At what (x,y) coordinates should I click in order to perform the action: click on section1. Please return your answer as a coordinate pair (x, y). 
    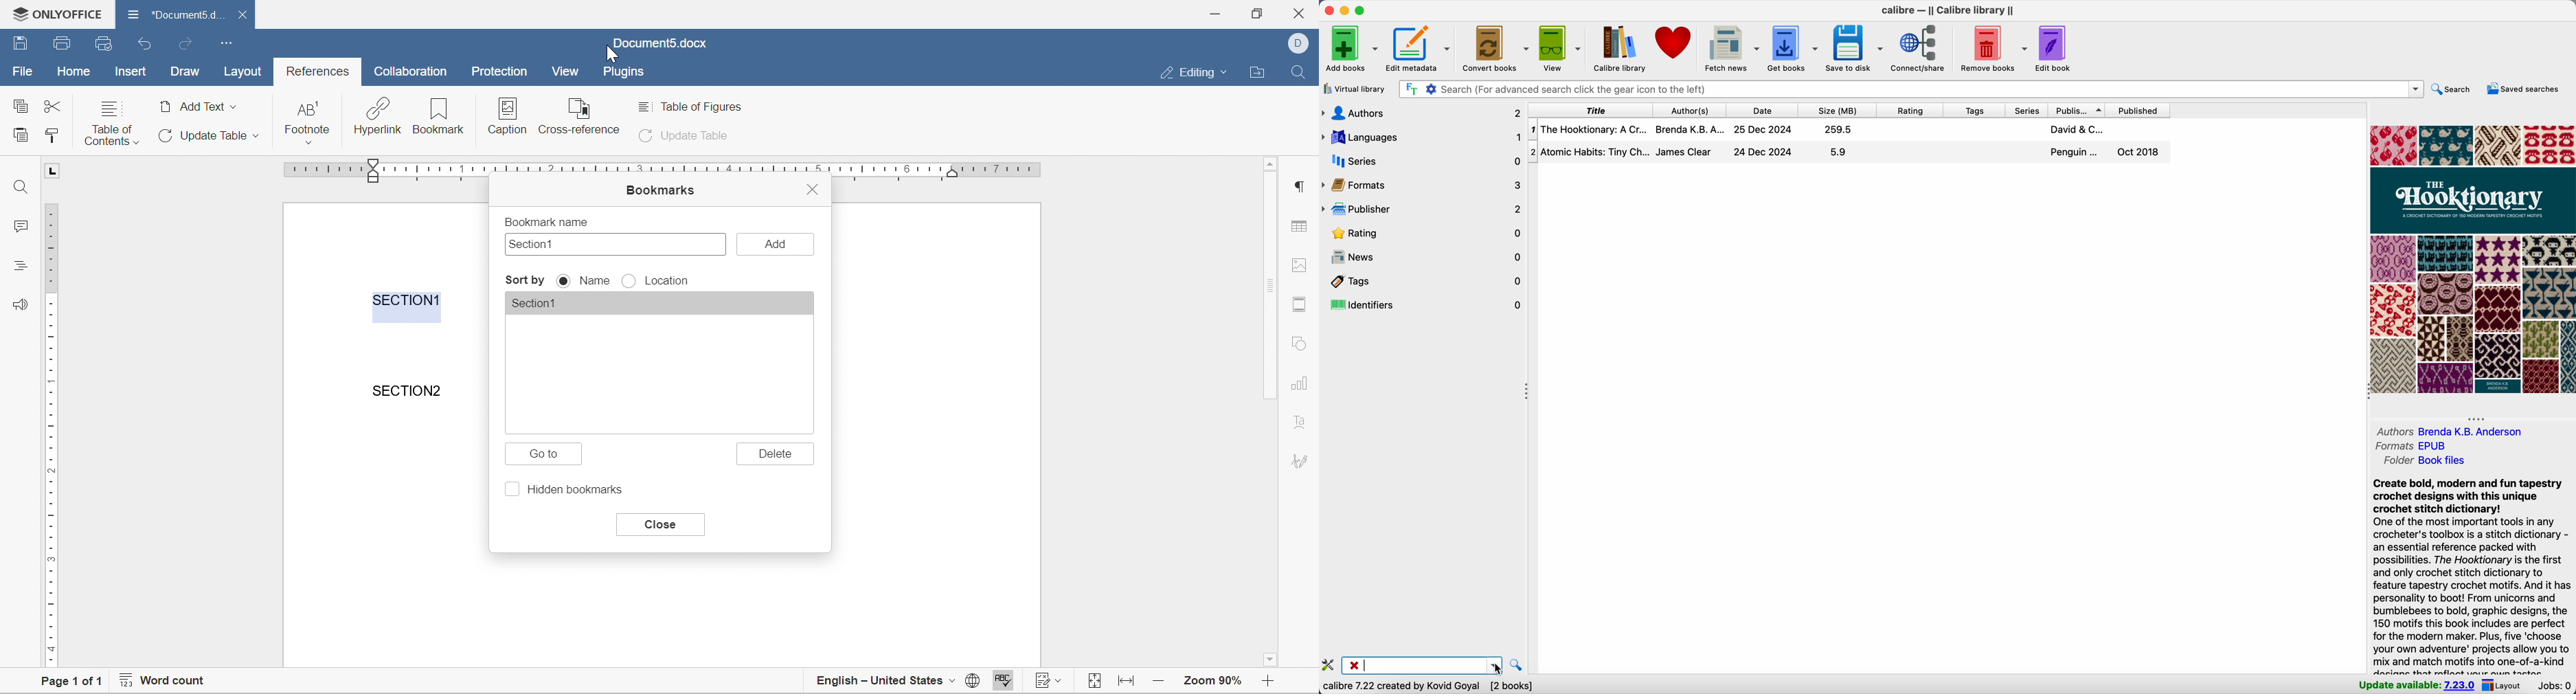
    Looking at the image, I should click on (407, 300).